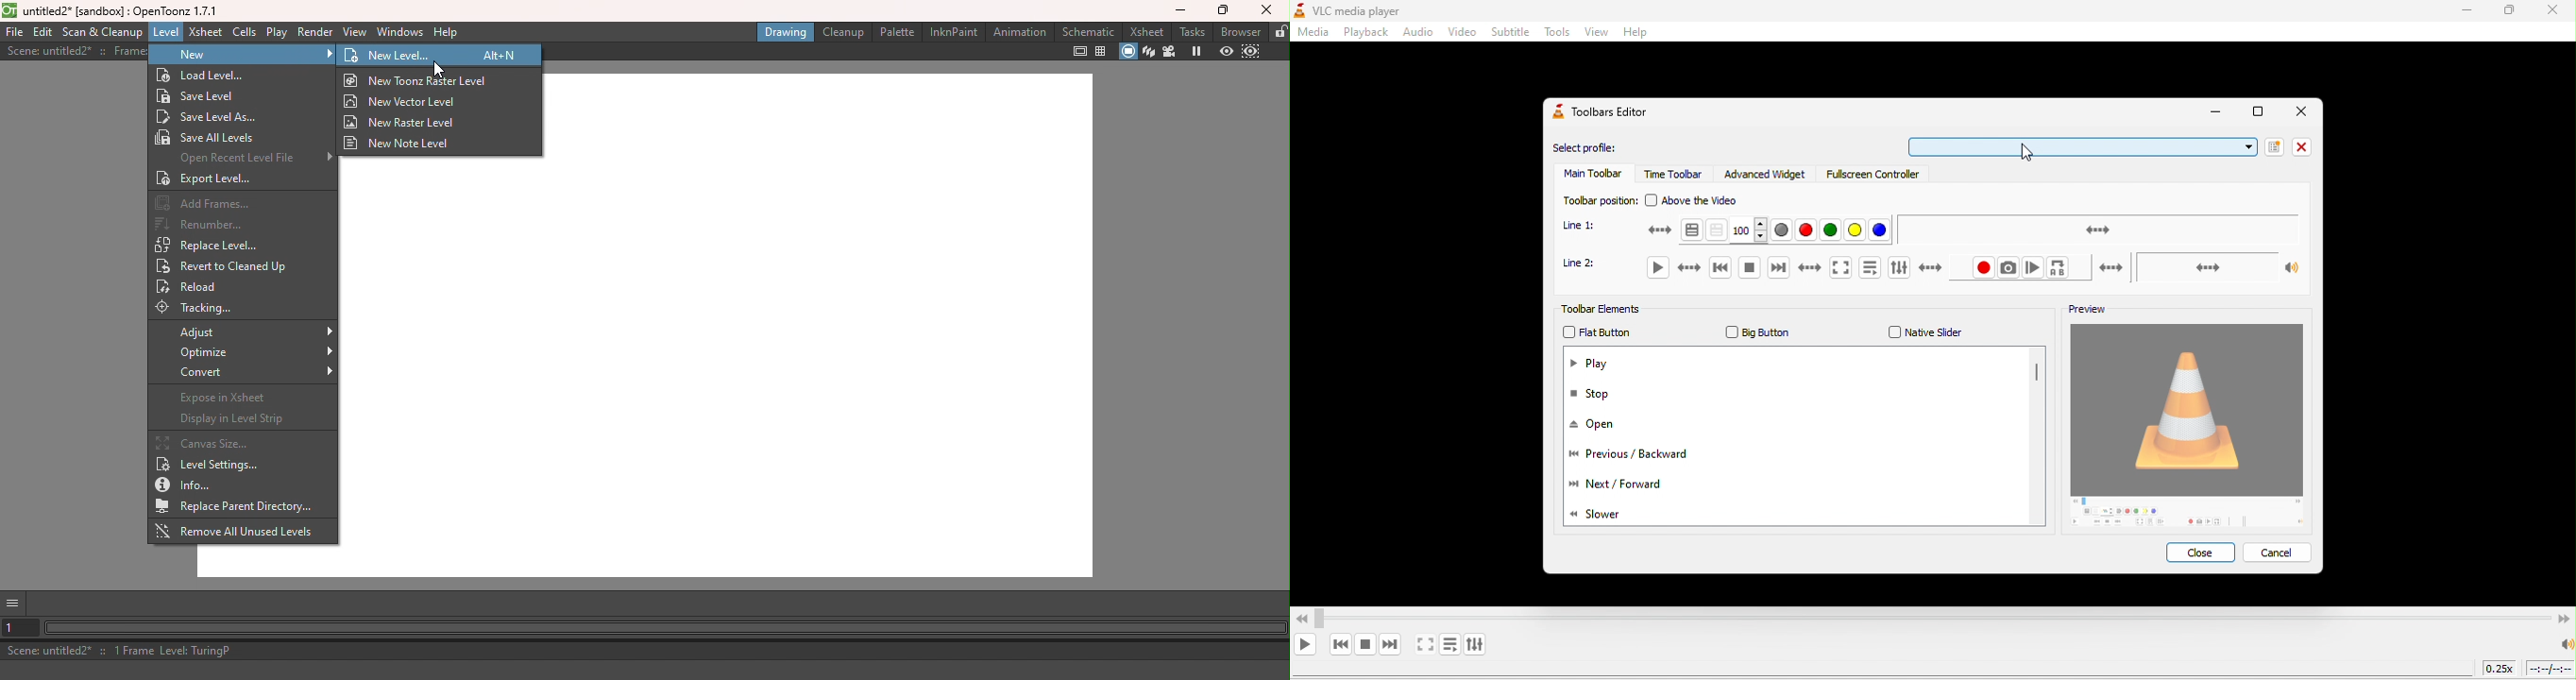 The height and width of the screenshot is (700, 2576). What do you see at coordinates (2213, 113) in the screenshot?
I see `minimize` at bounding box center [2213, 113].